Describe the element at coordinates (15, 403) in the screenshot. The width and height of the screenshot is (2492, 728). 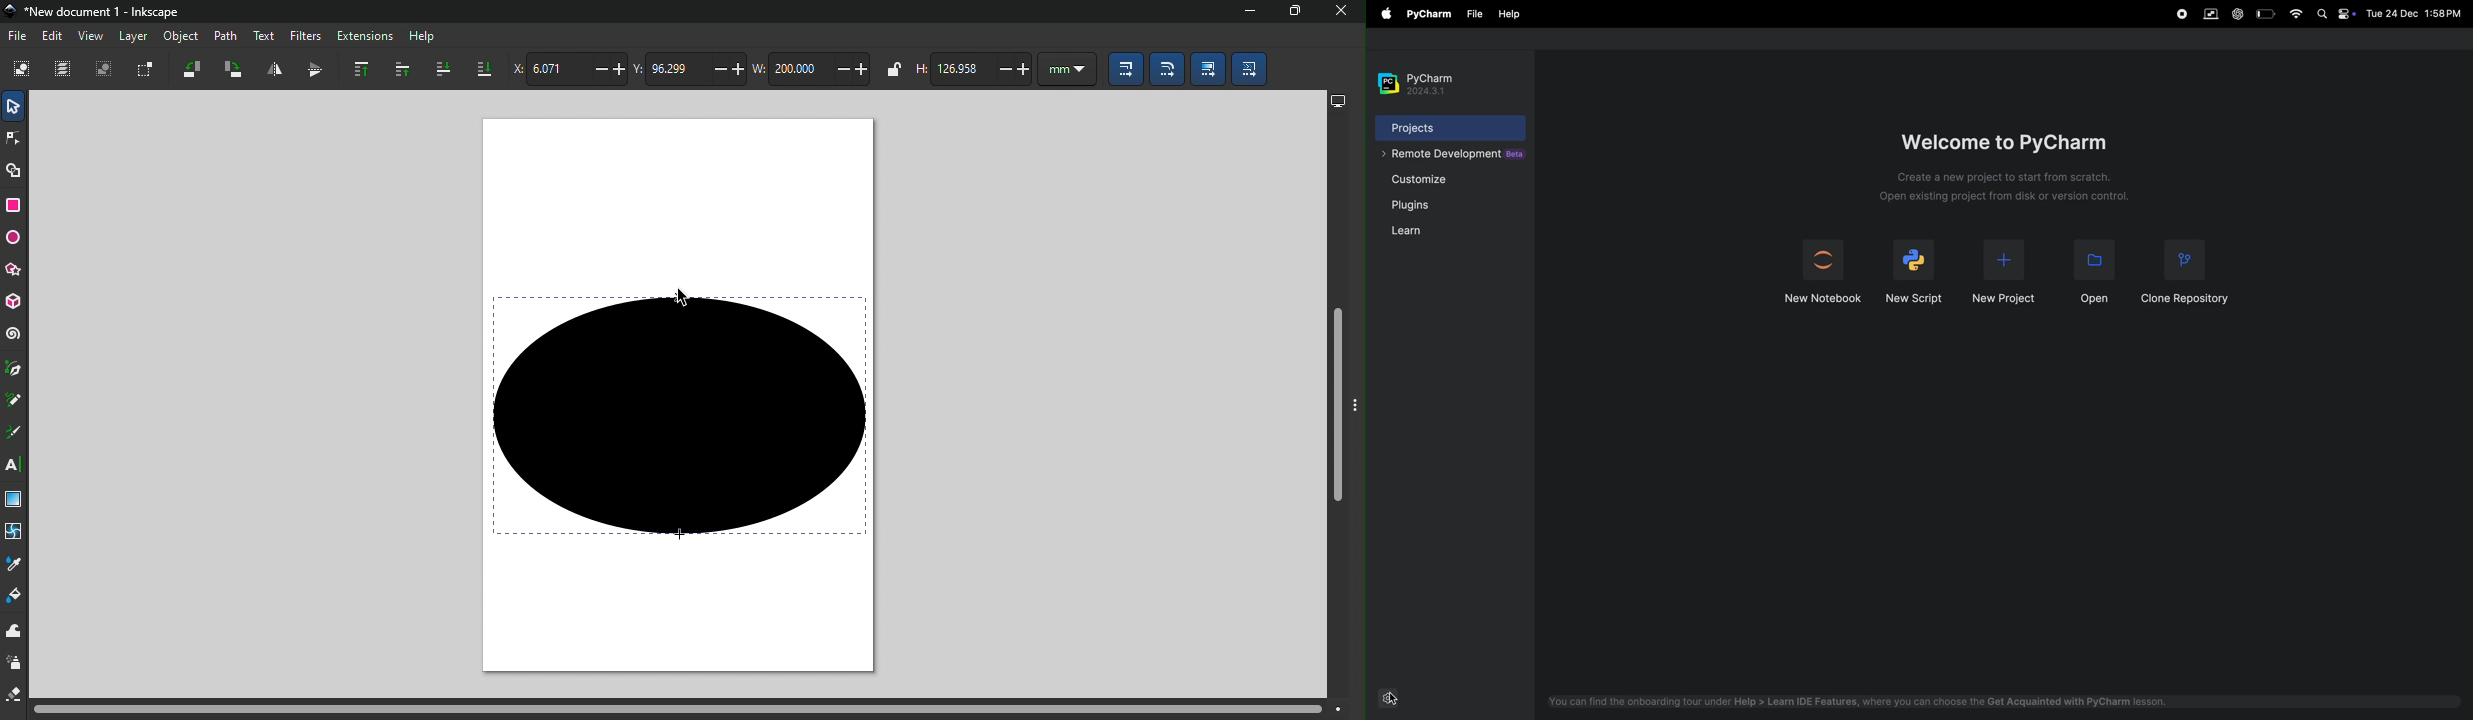
I see `Pencil tool` at that location.